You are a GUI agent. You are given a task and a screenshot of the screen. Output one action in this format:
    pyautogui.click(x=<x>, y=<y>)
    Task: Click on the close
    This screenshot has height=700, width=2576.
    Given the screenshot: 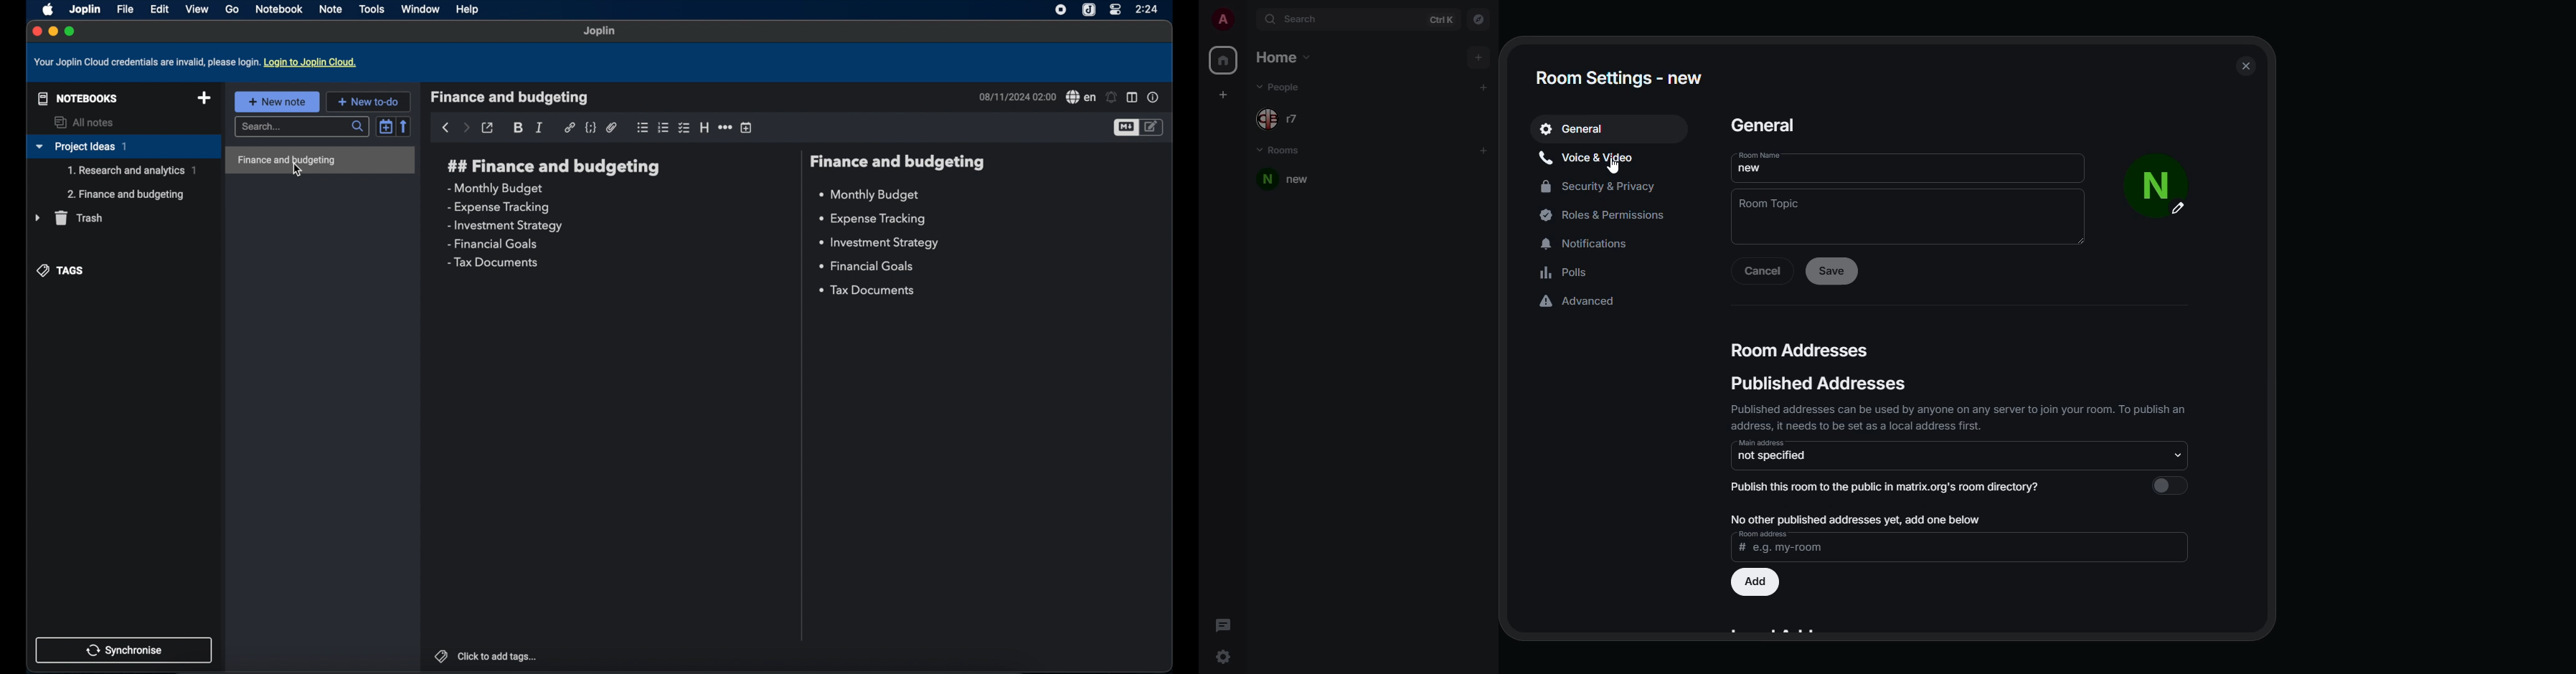 What is the action you would take?
    pyautogui.click(x=2247, y=65)
    